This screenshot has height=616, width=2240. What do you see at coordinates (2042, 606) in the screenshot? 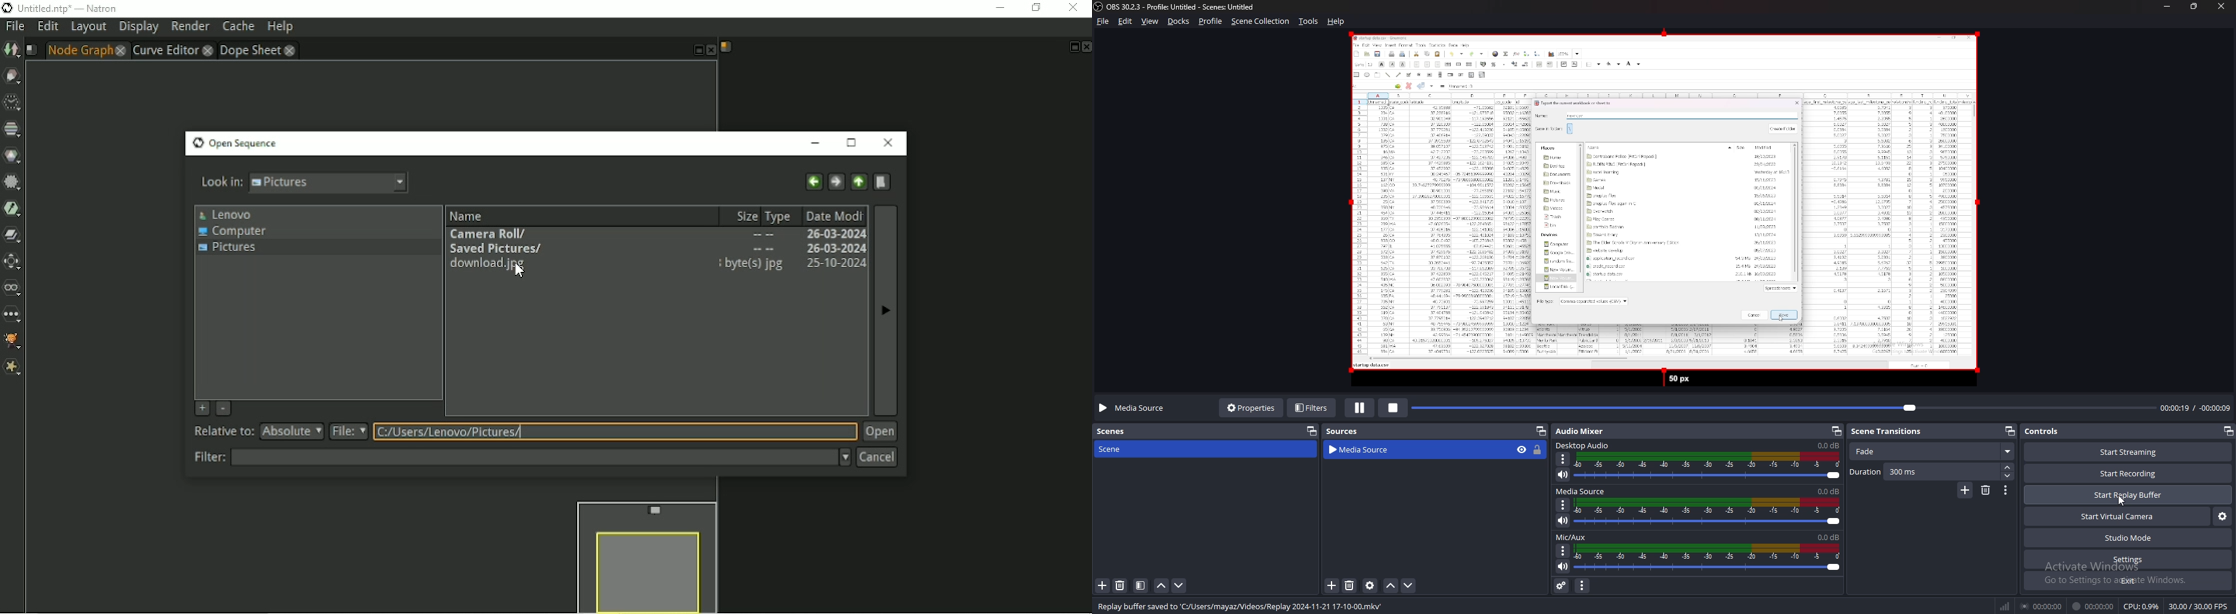
I see `00:00:00` at bounding box center [2042, 606].